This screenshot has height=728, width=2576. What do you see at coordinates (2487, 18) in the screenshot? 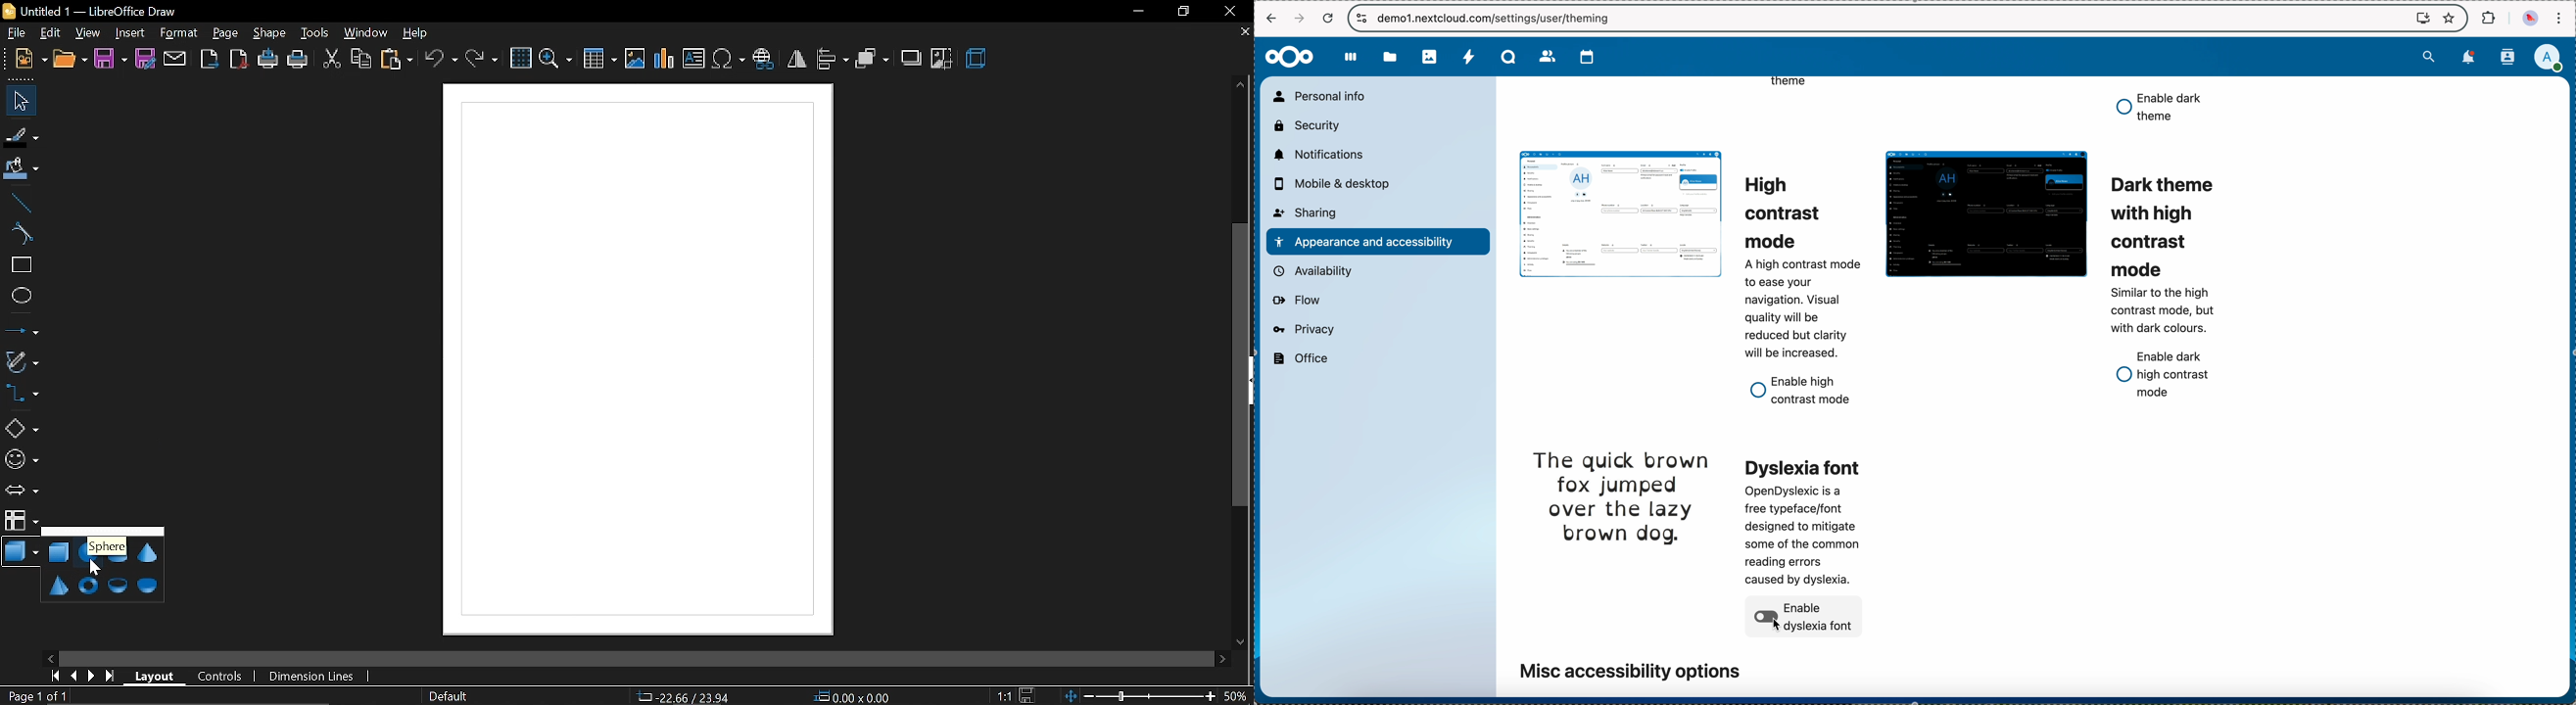
I see `extensions` at bounding box center [2487, 18].